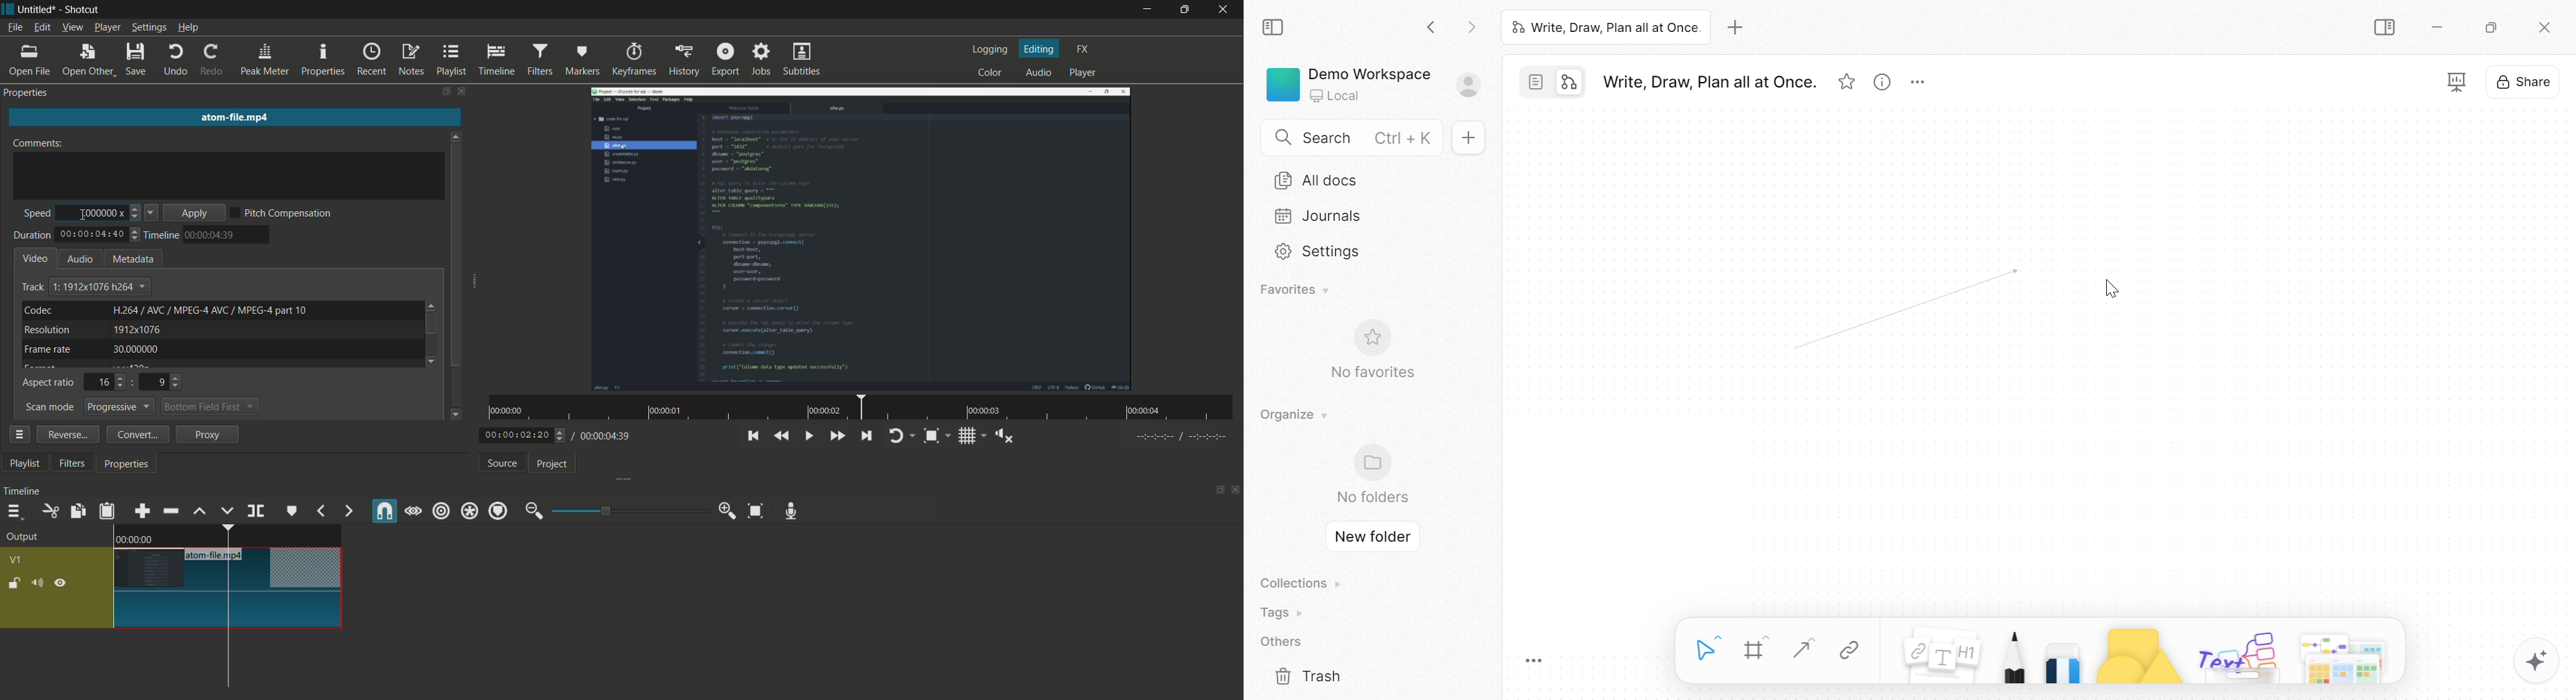  What do you see at coordinates (1000, 436) in the screenshot?
I see `show volume control` at bounding box center [1000, 436].